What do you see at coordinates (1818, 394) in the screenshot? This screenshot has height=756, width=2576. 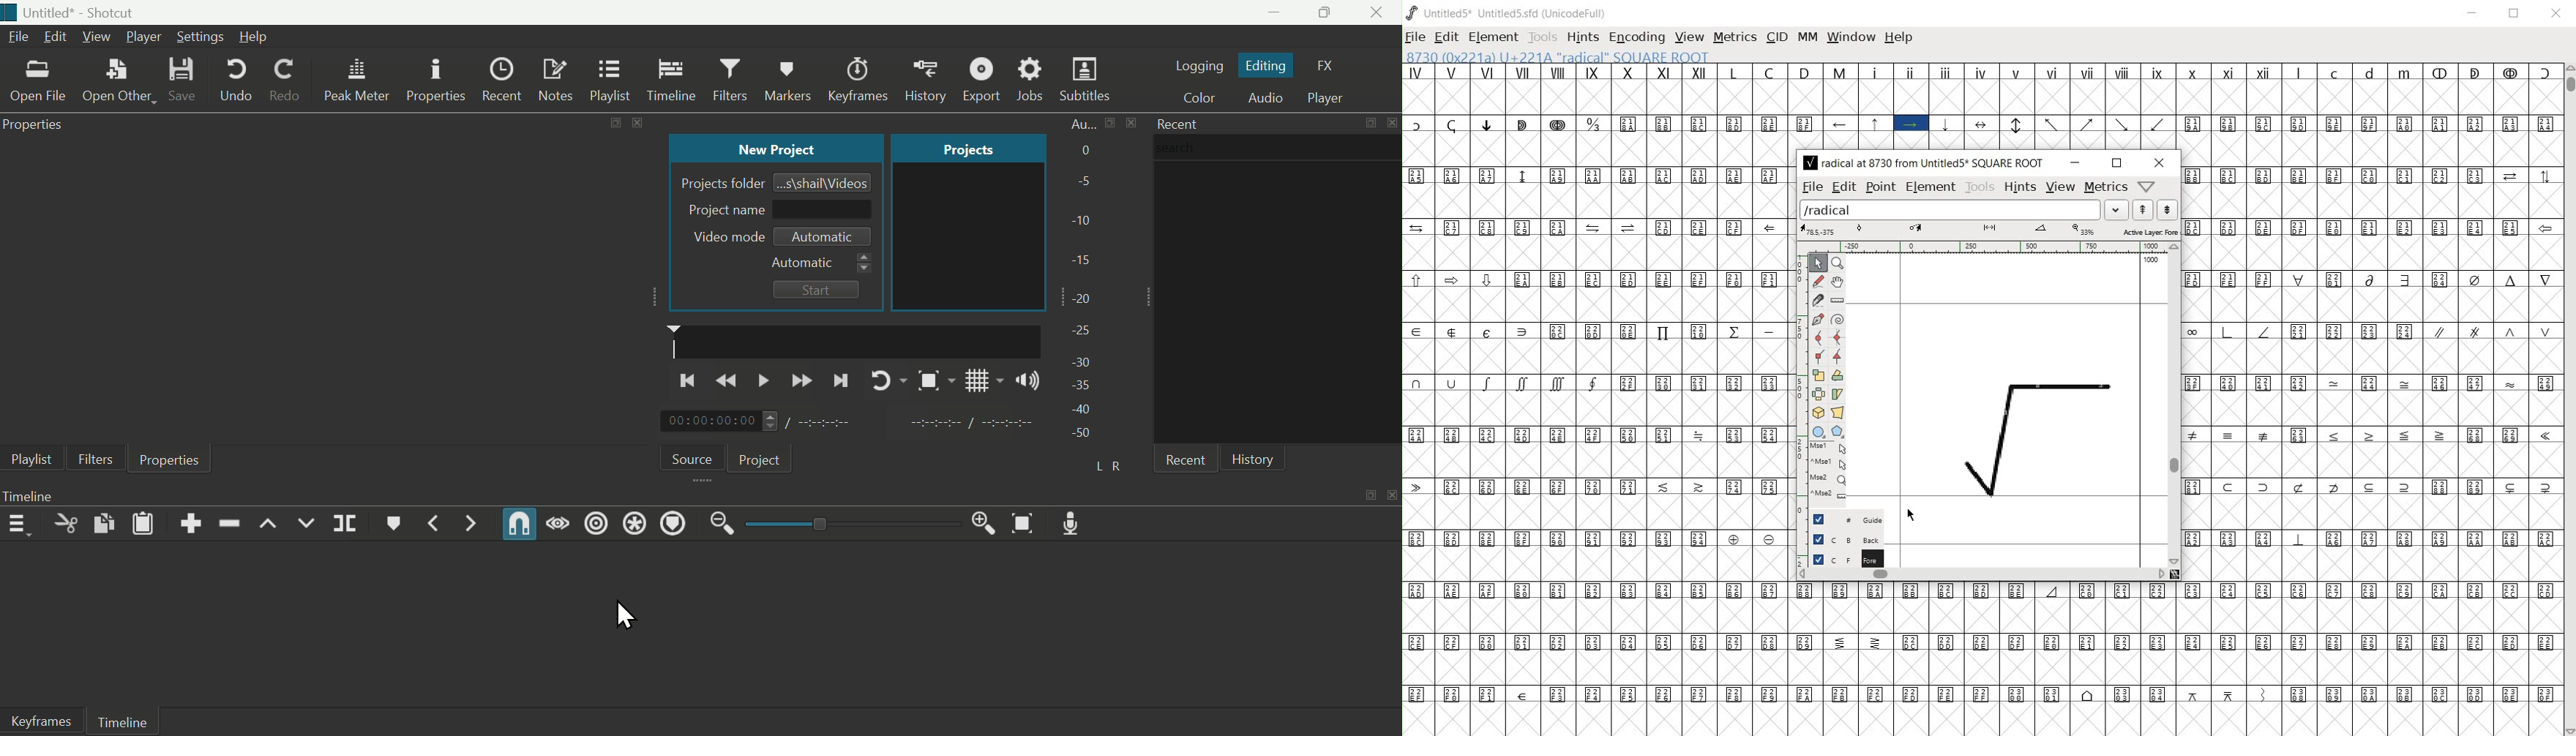 I see `flip the selection` at bounding box center [1818, 394].